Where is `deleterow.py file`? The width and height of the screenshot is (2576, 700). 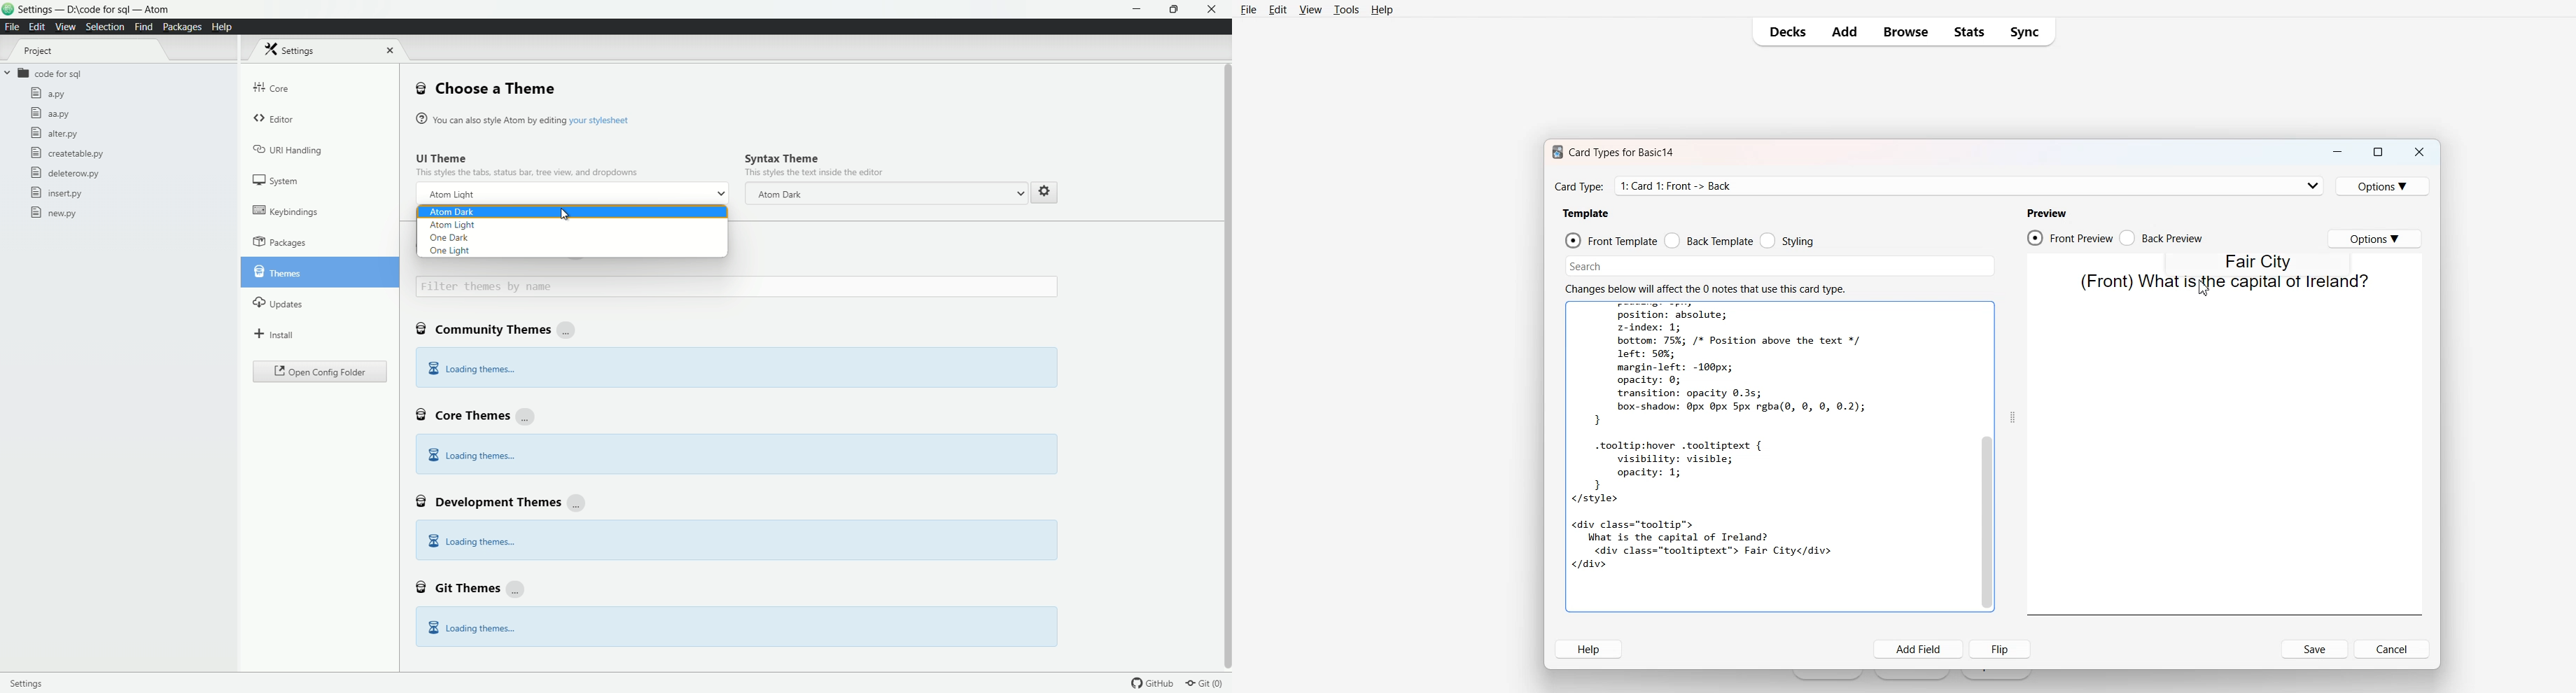
deleterow.py file is located at coordinates (65, 173).